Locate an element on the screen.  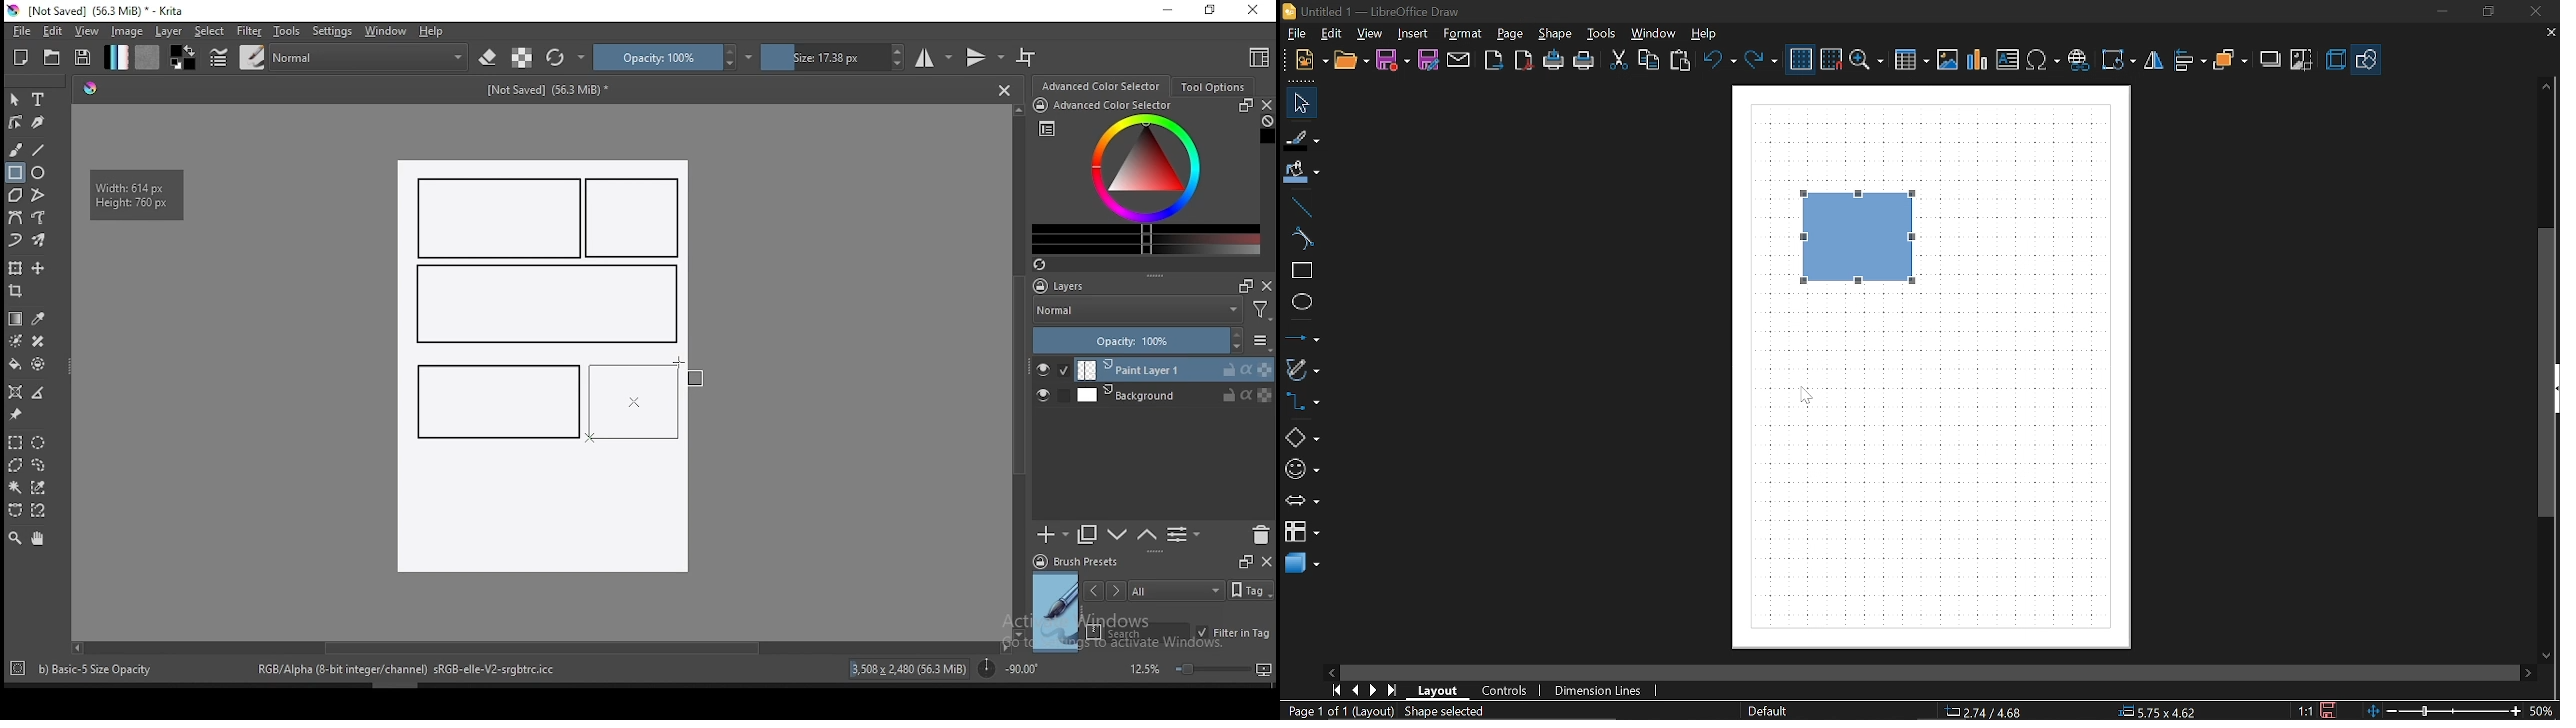
measure distance between two points is located at coordinates (39, 394).